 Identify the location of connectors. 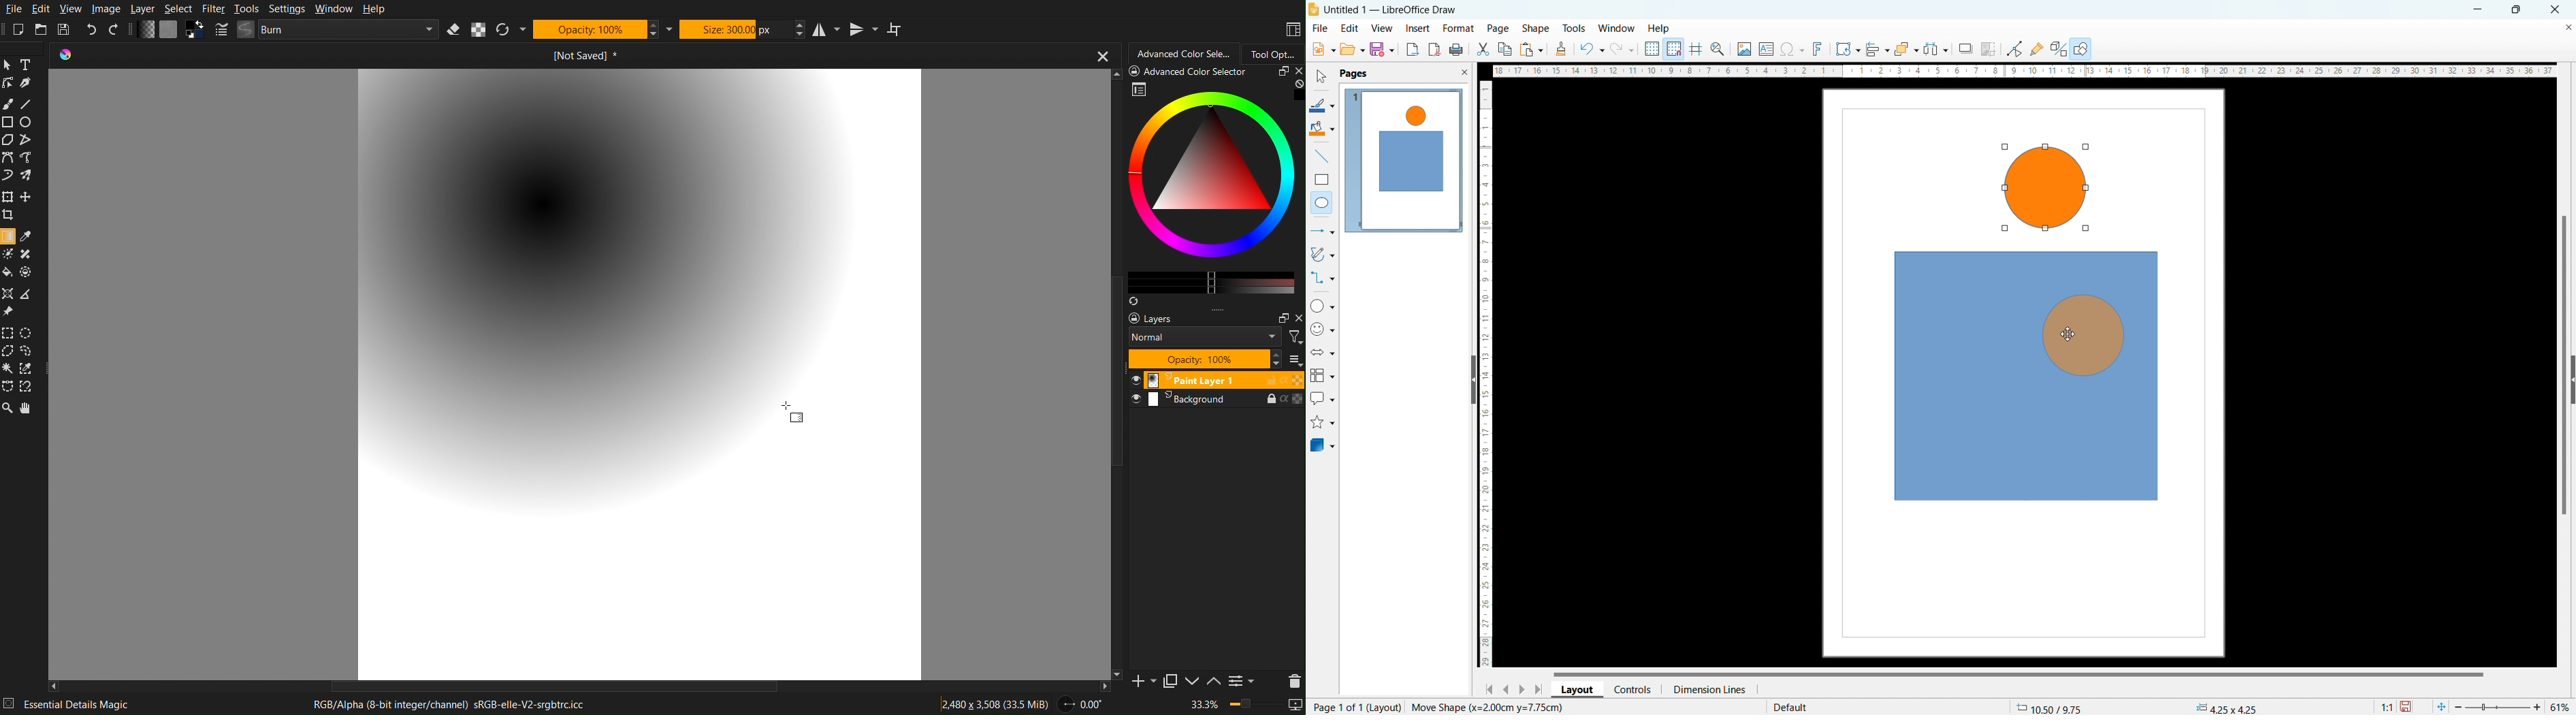
(1323, 277).